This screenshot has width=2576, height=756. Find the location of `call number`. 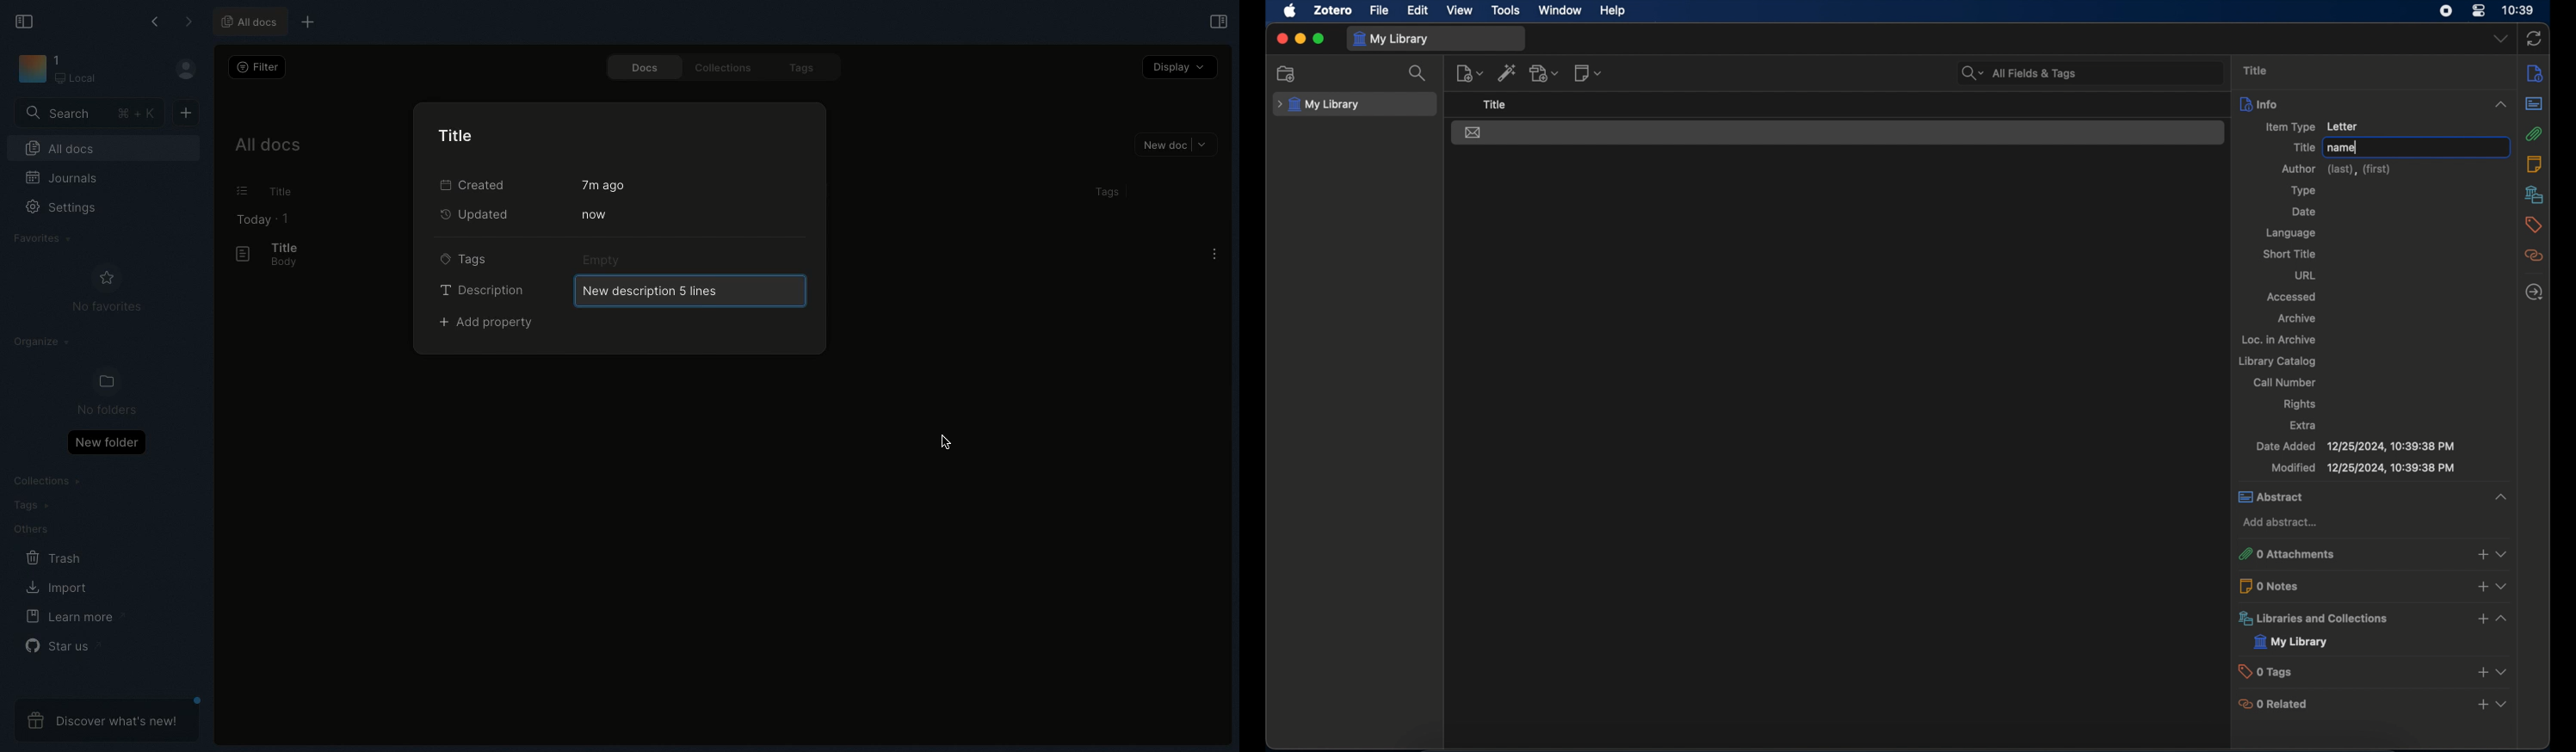

call number is located at coordinates (2286, 382).